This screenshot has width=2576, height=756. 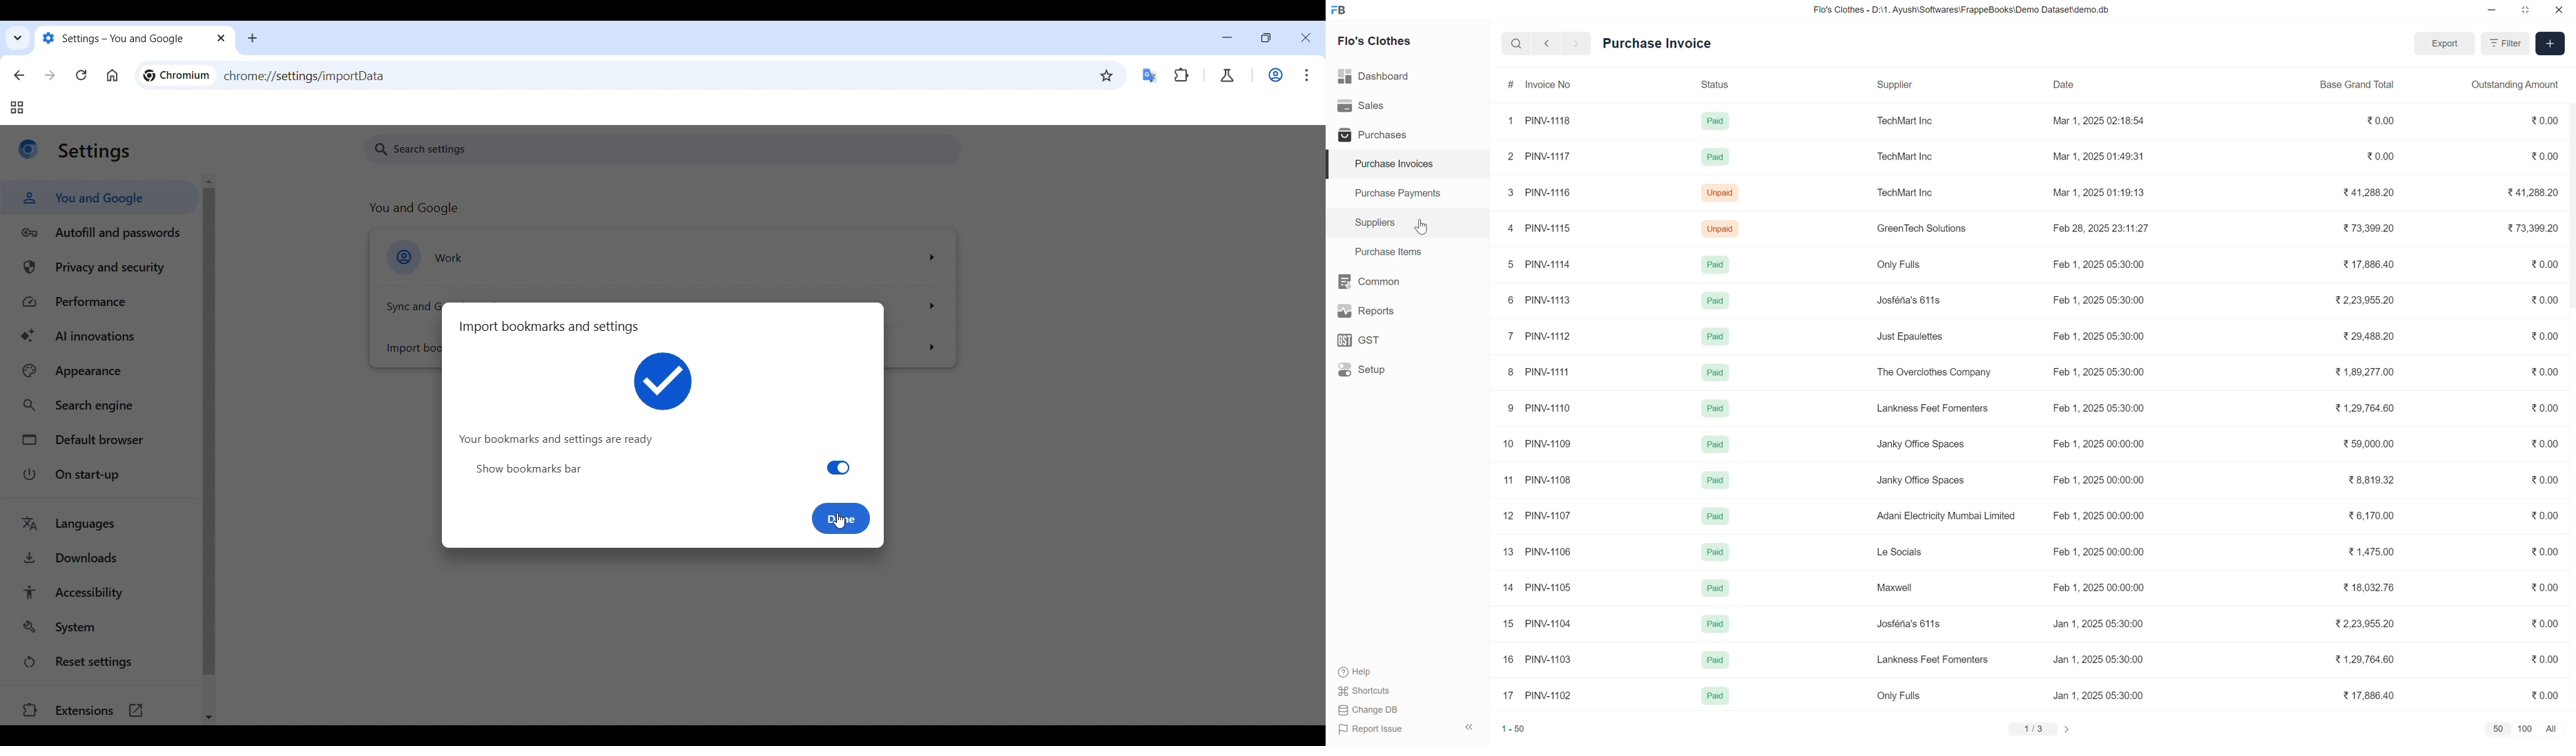 What do you see at coordinates (2541, 657) in the screenshot?
I see `% 0.00` at bounding box center [2541, 657].